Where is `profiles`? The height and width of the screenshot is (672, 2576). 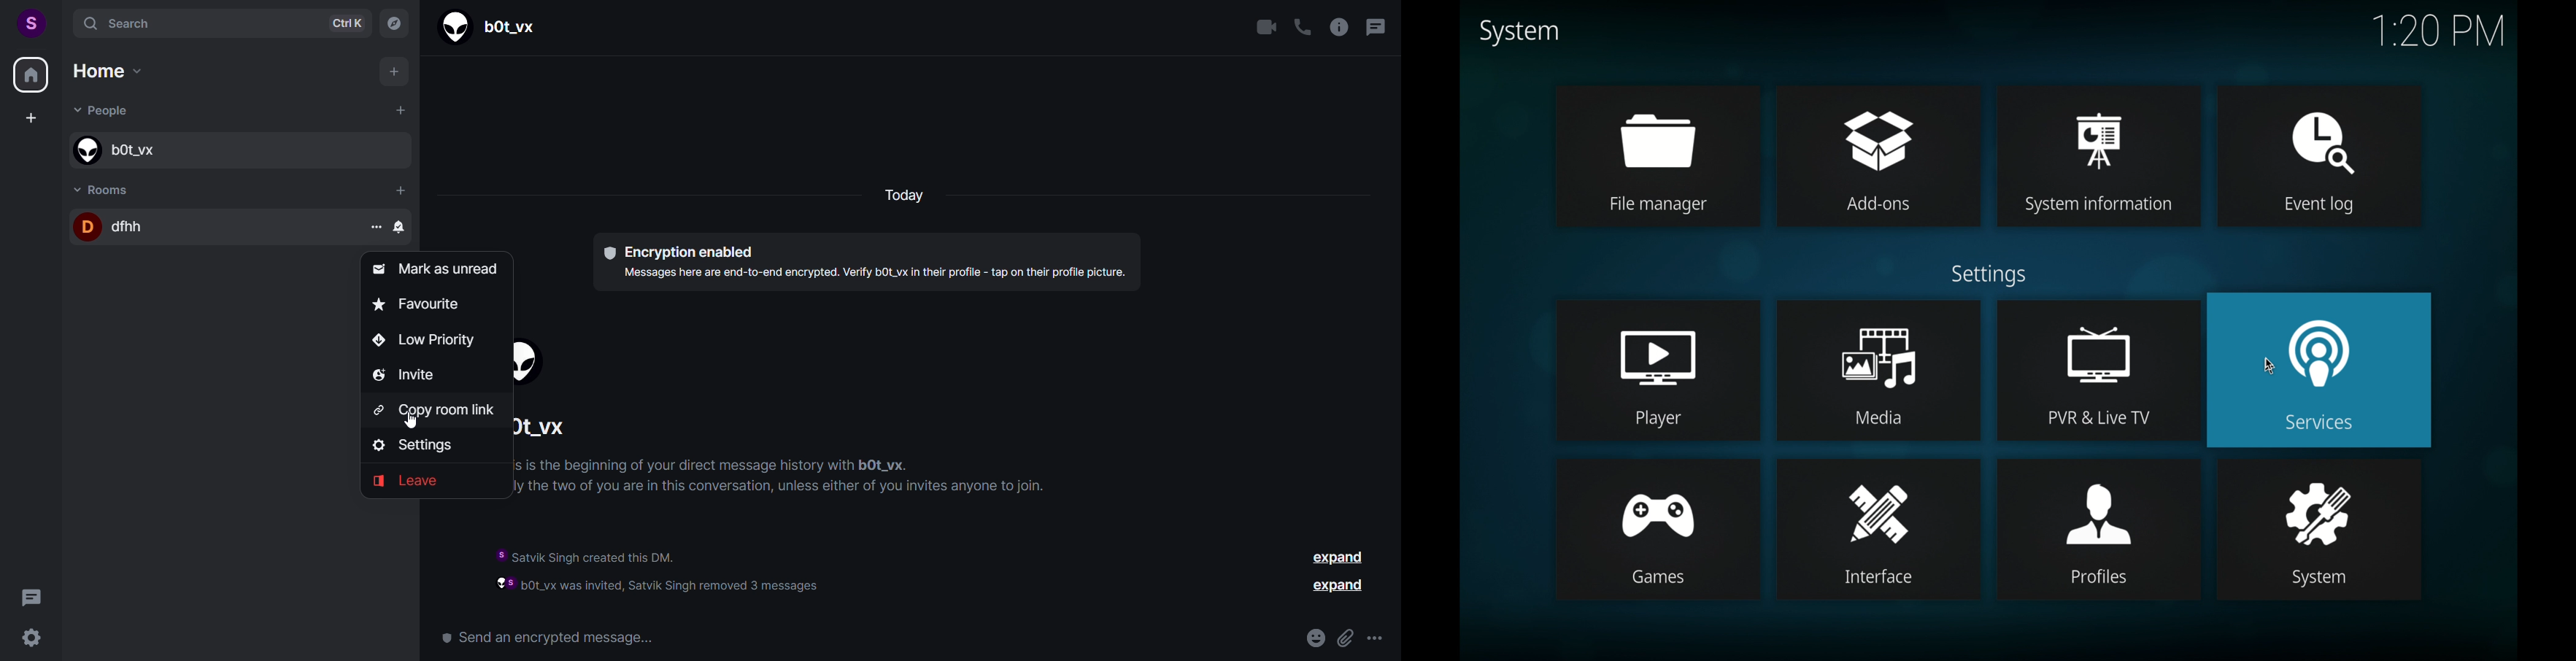 profiles is located at coordinates (2099, 531).